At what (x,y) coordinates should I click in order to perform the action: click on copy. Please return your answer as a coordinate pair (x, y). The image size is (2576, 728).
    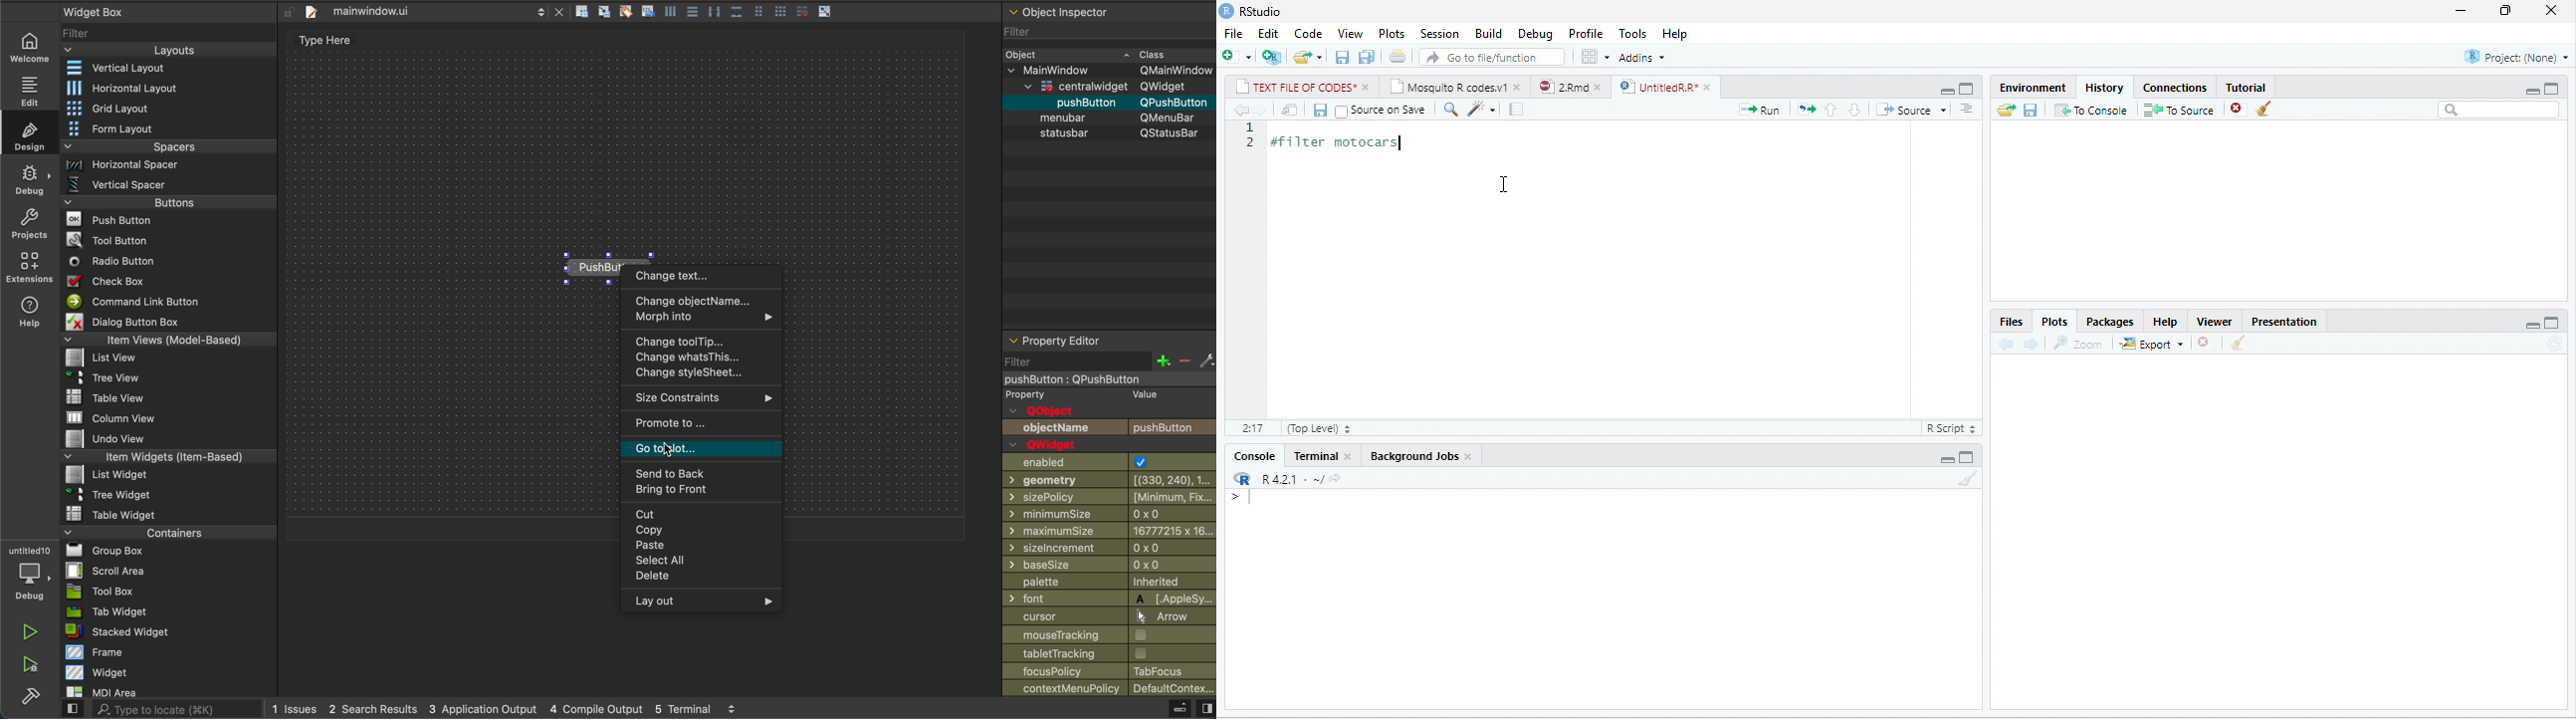
    Looking at the image, I should click on (706, 531).